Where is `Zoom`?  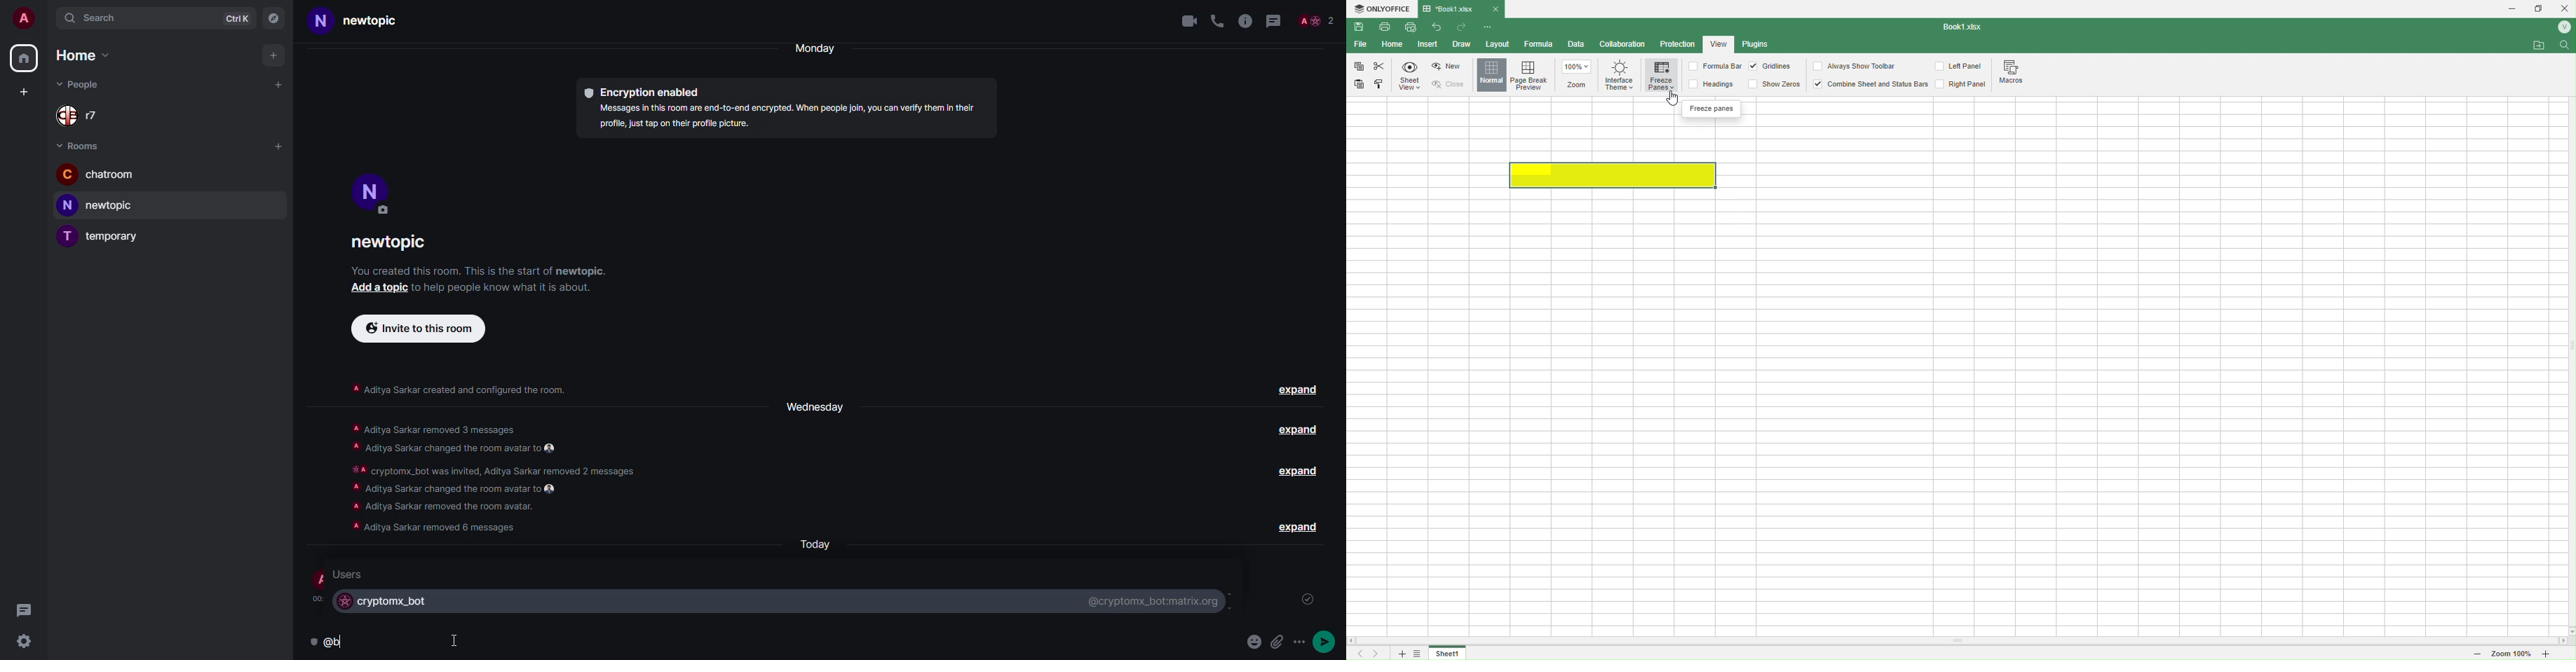 Zoom is located at coordinates (1579, 76).